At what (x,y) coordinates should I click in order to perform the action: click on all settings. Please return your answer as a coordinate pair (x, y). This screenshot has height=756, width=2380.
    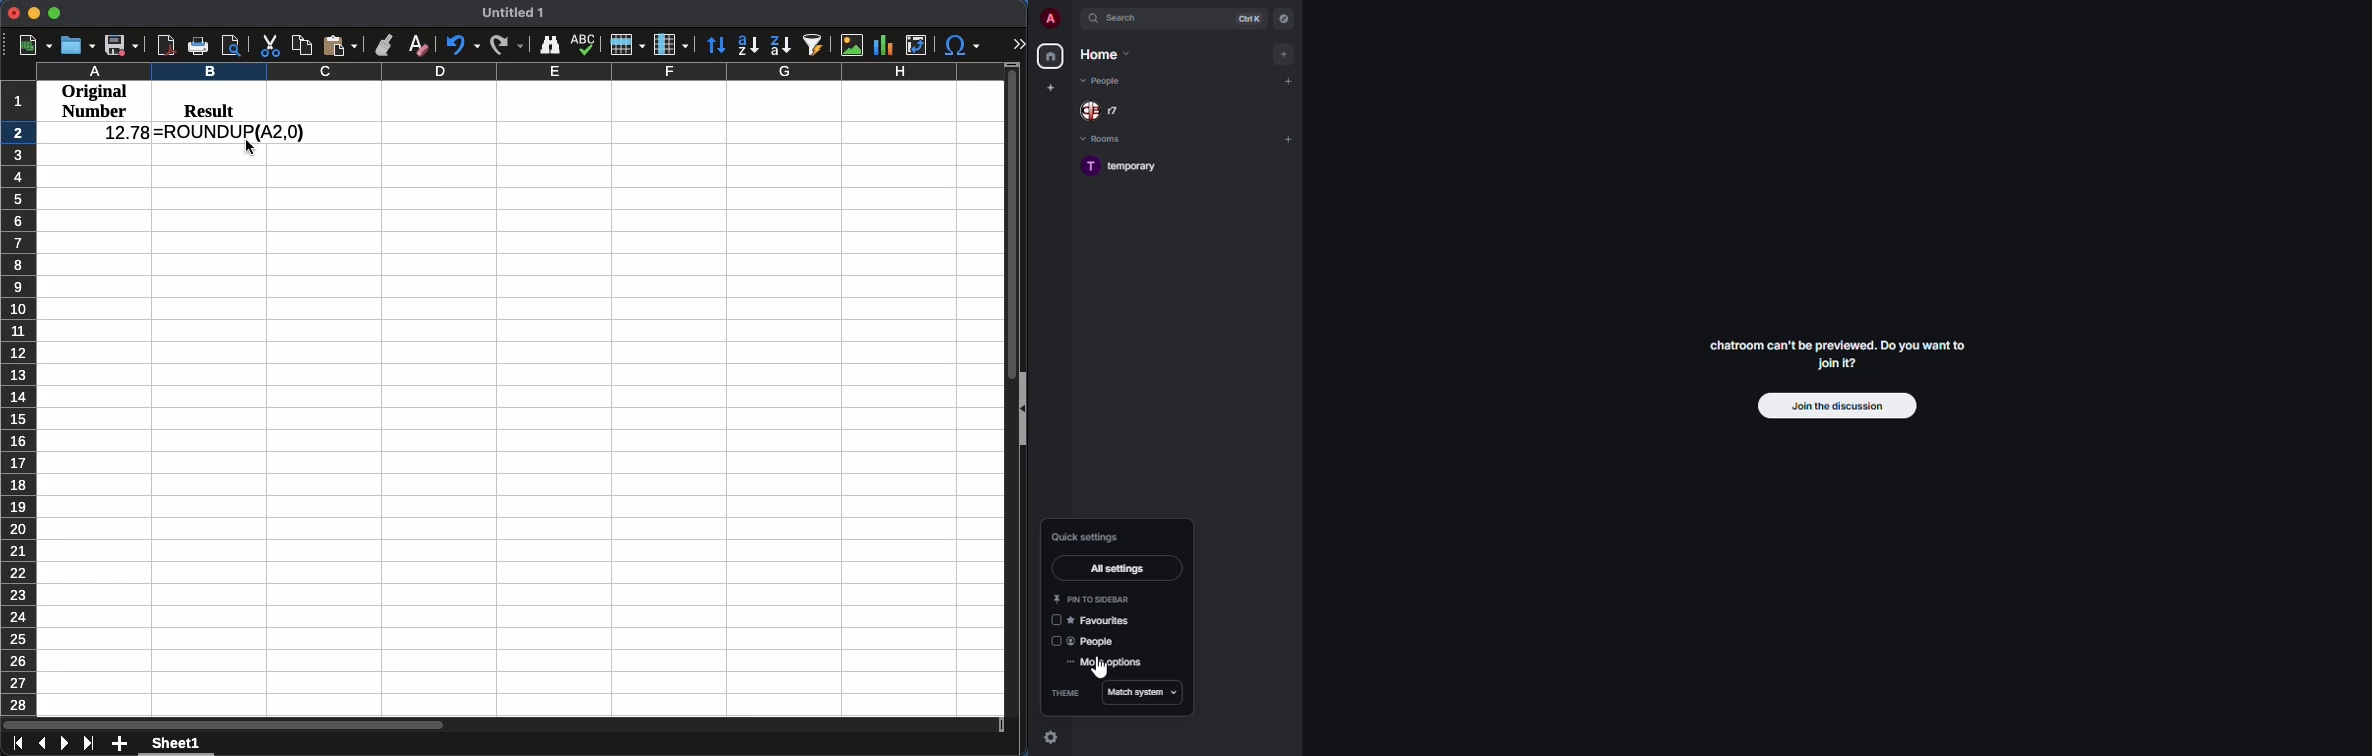
    Looking at the image, I should click on (1122, 568).